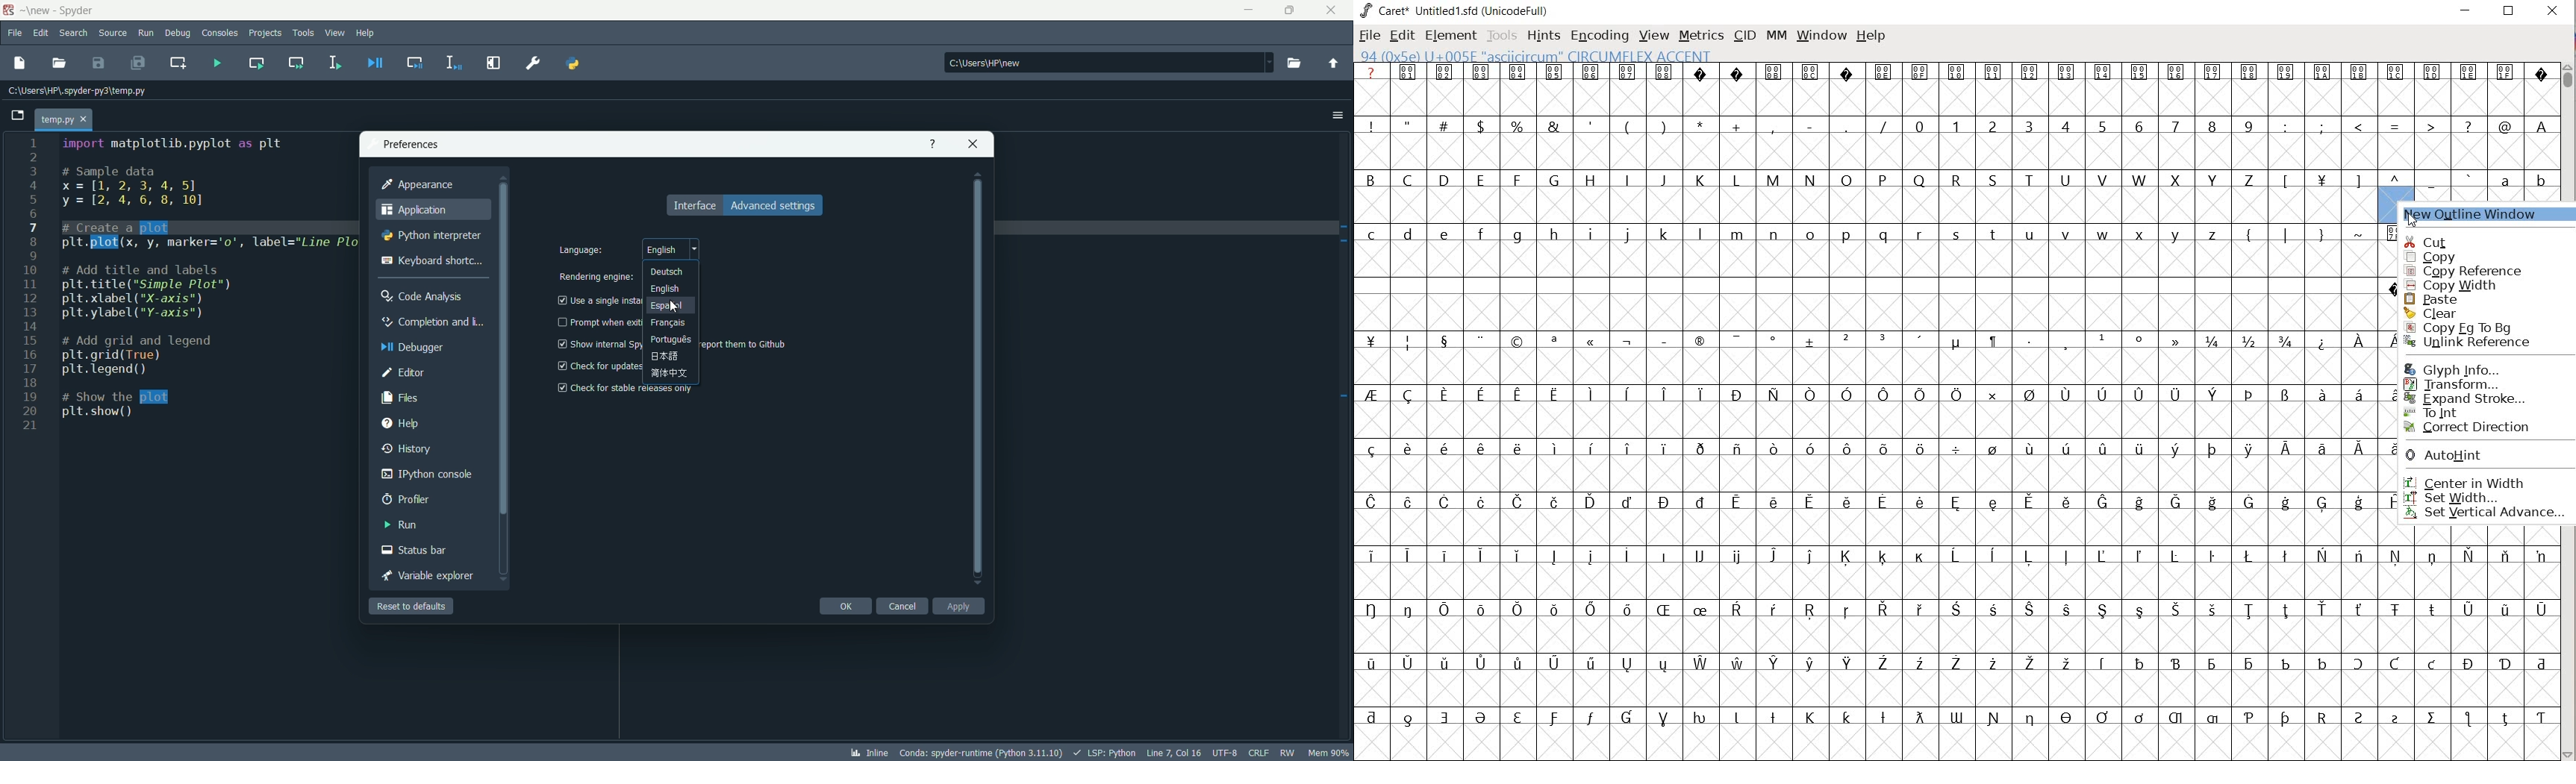 This screenshot has width=2576, height=784. Describe the element at coordinates (433, 235) in the screenshot. I see `python interpreter` at that location.